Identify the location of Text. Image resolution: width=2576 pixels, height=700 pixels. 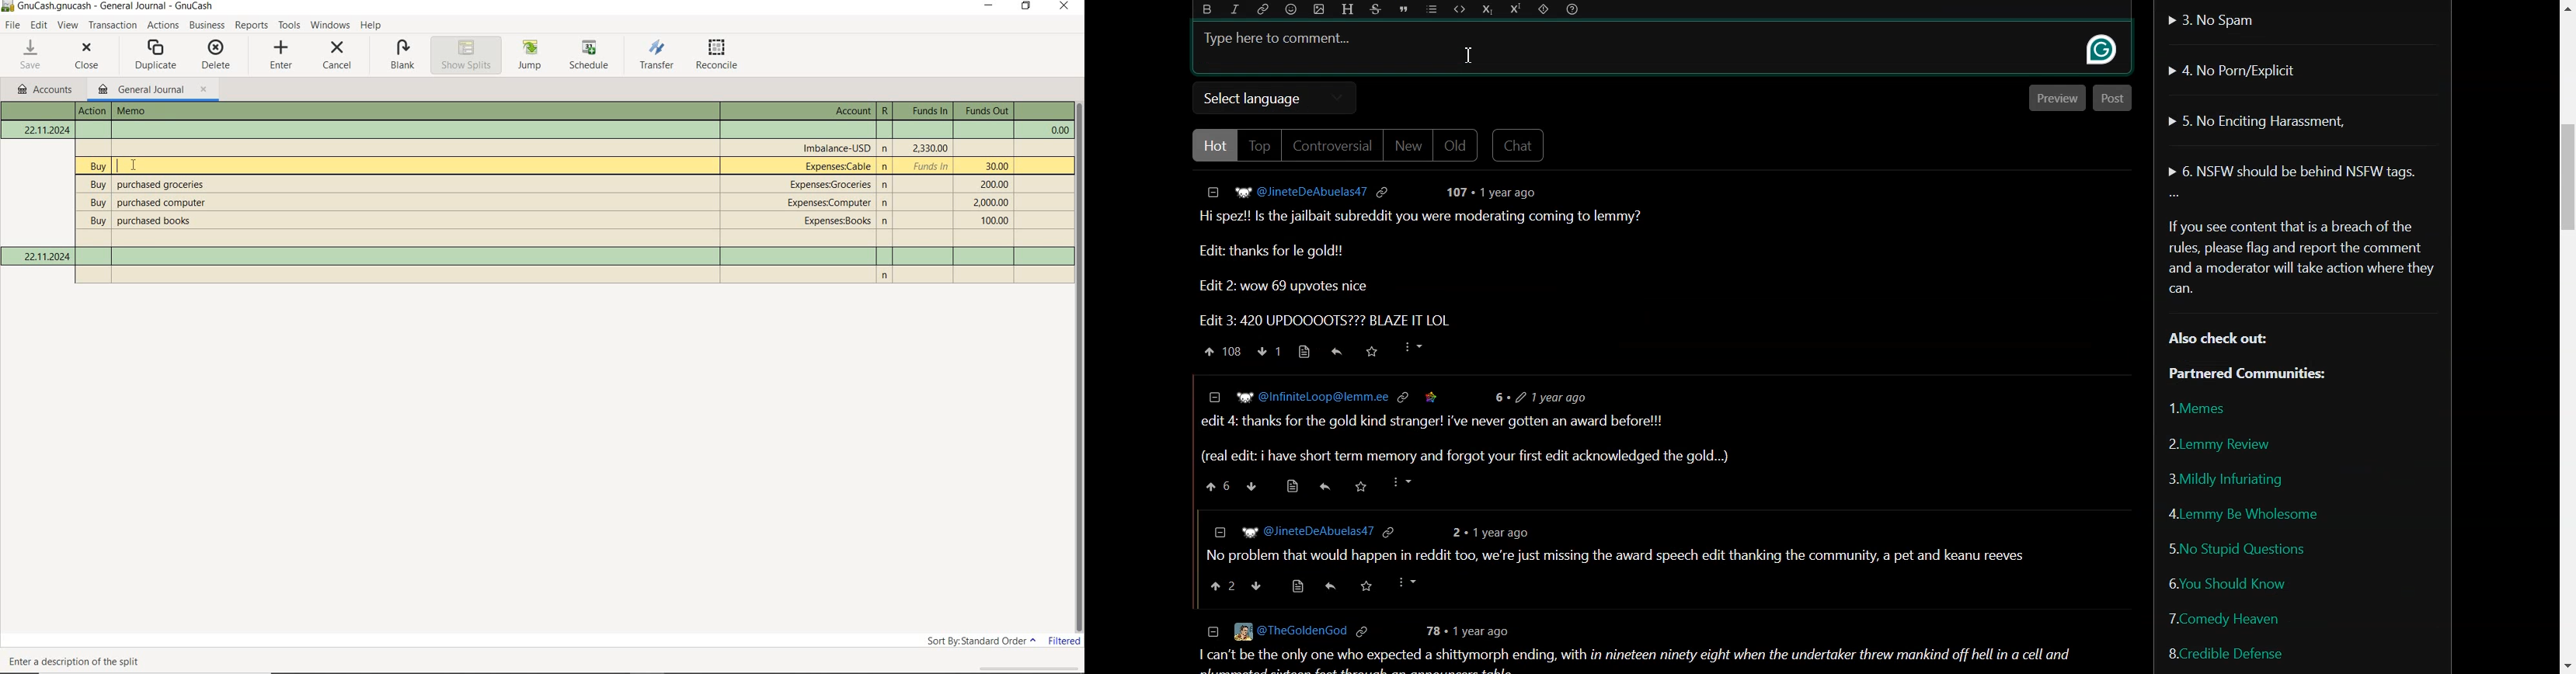
(574, 238).